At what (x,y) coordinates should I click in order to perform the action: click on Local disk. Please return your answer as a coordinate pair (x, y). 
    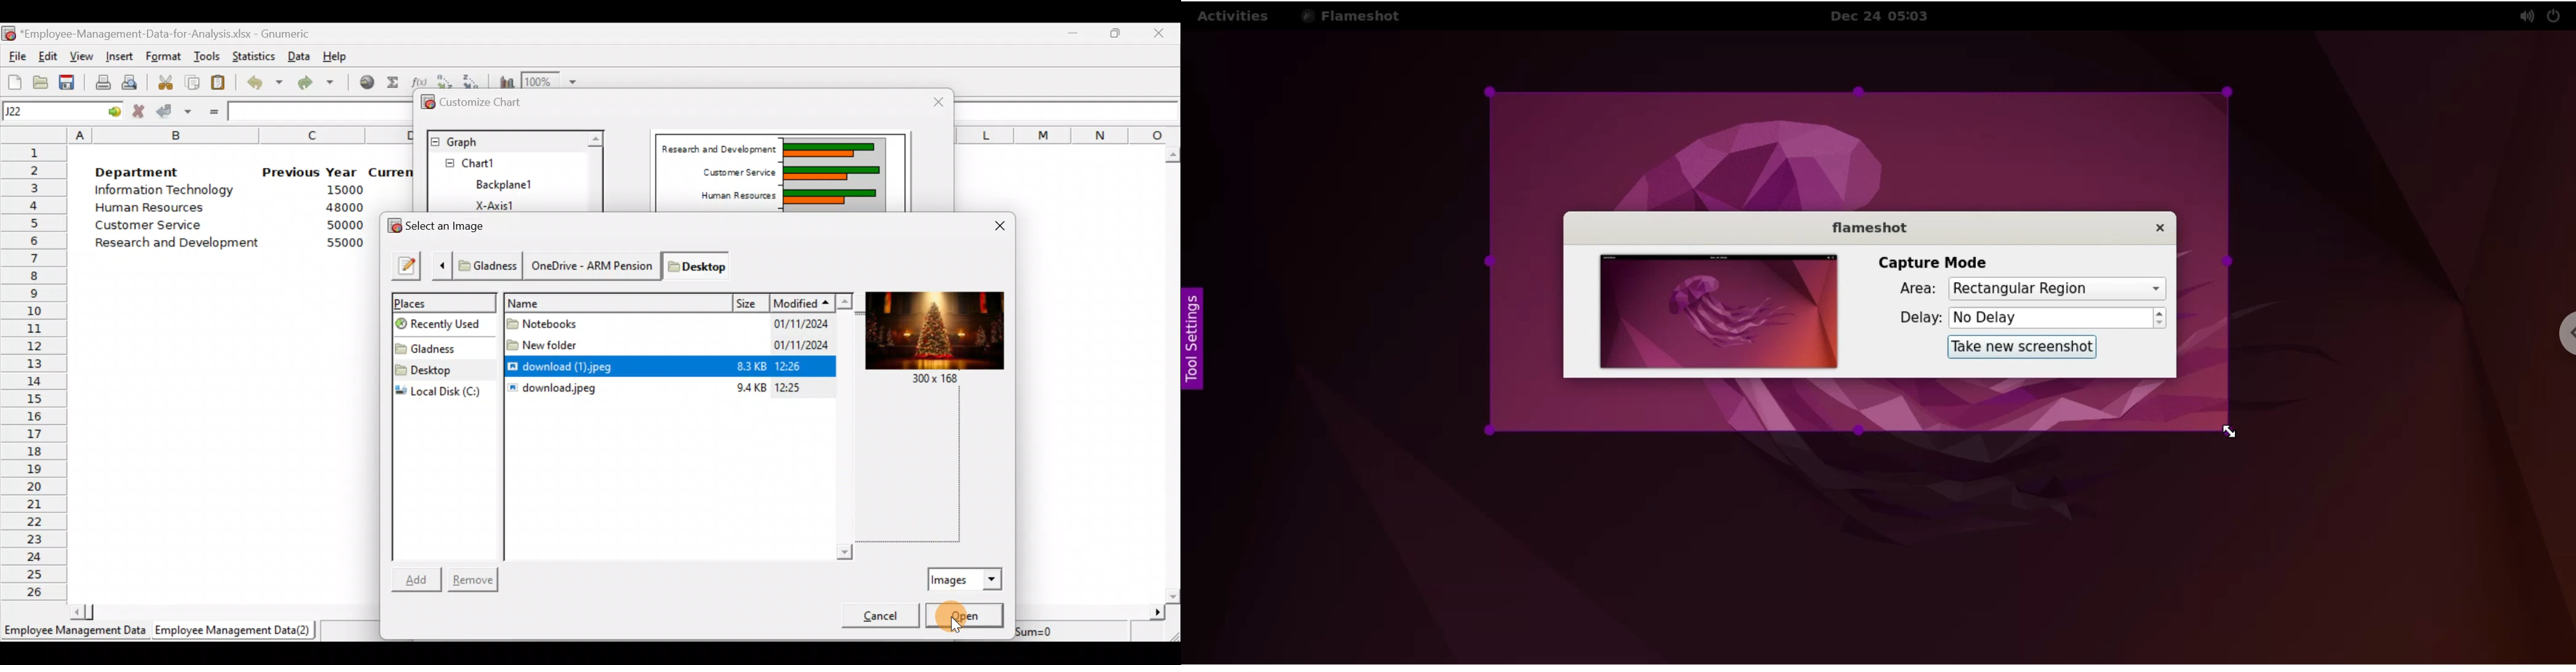
    Looking at the image, I should click on (444, 392).